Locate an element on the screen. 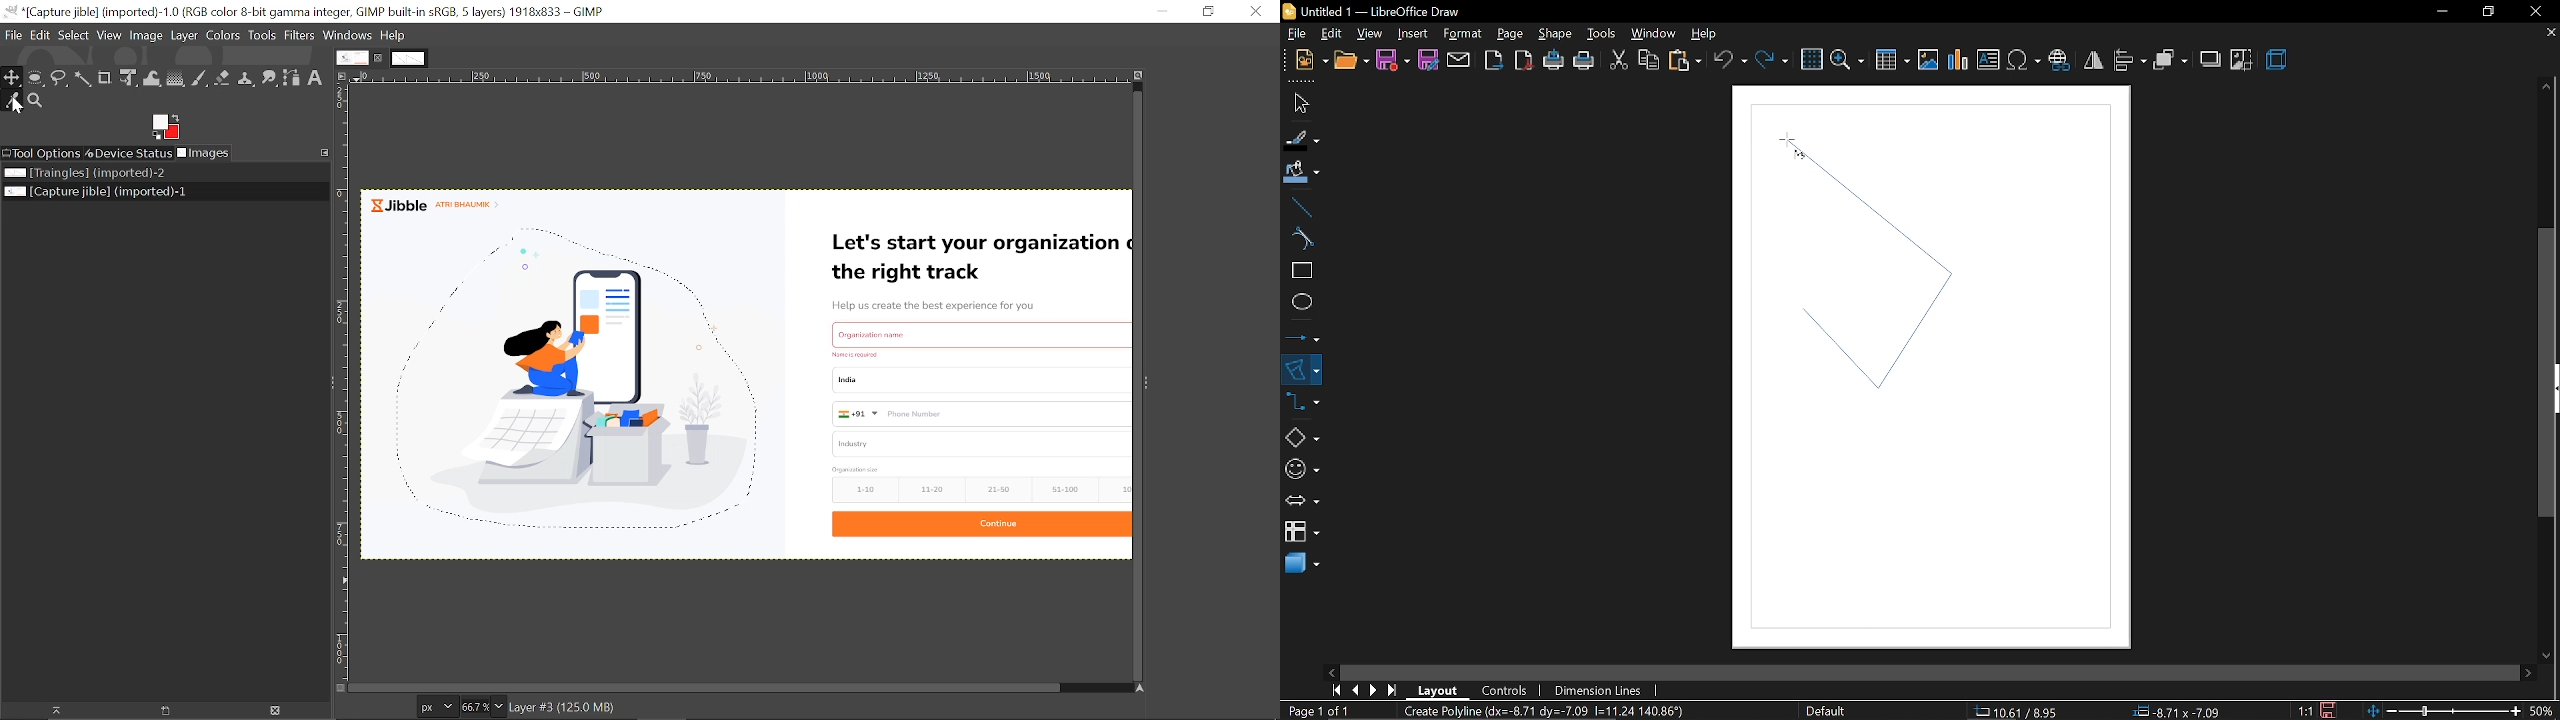  undo is located at coordinates (1731, 59).